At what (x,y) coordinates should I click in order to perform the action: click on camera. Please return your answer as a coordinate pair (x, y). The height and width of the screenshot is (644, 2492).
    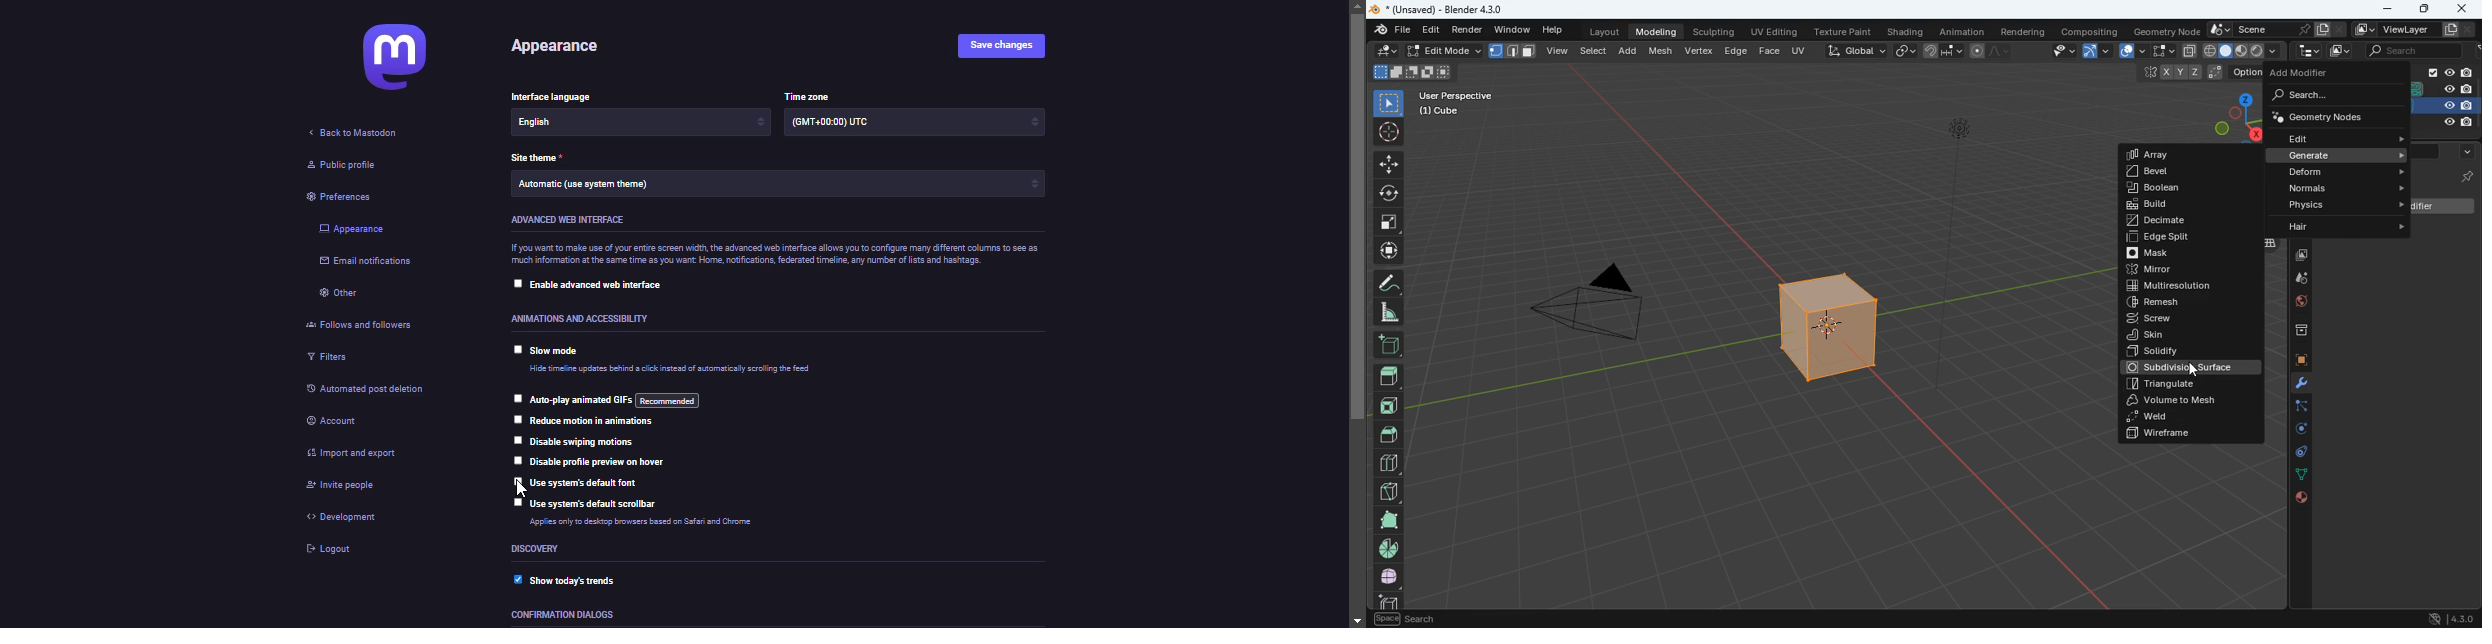
    Looking at the image, I should click on (2443, 90).